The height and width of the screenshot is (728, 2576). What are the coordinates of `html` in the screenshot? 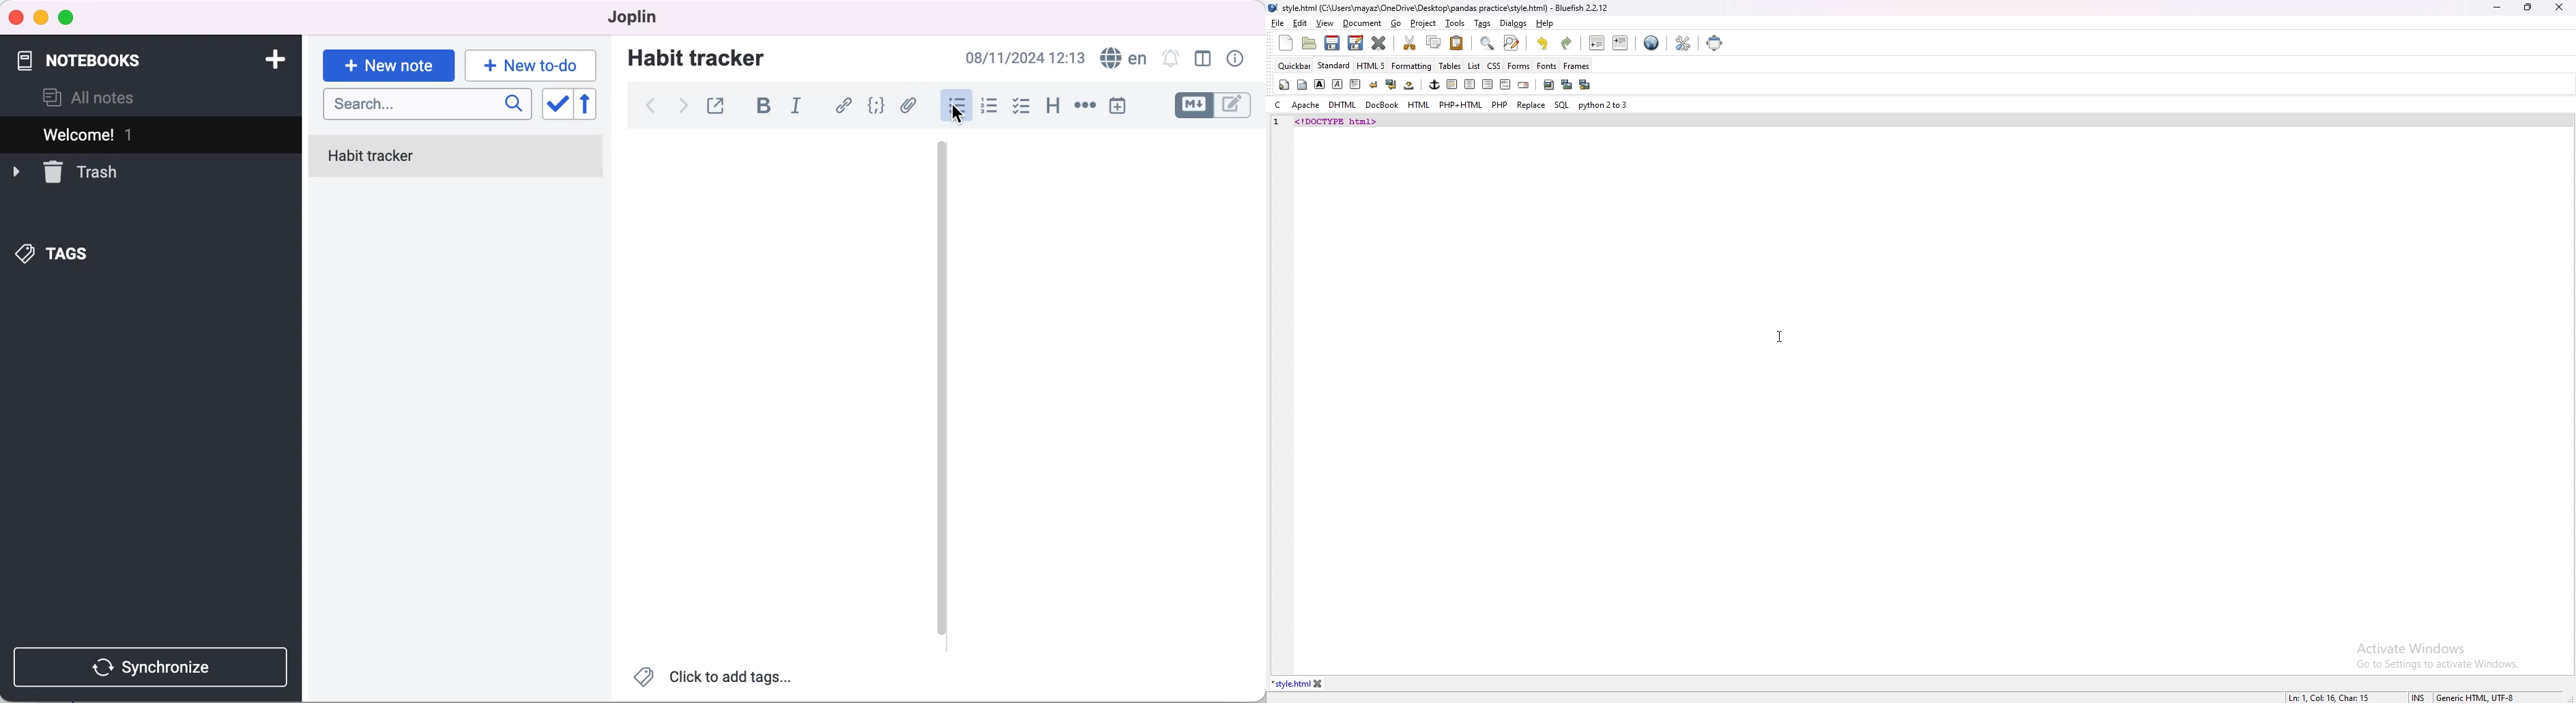 It's located at (1419, 105).